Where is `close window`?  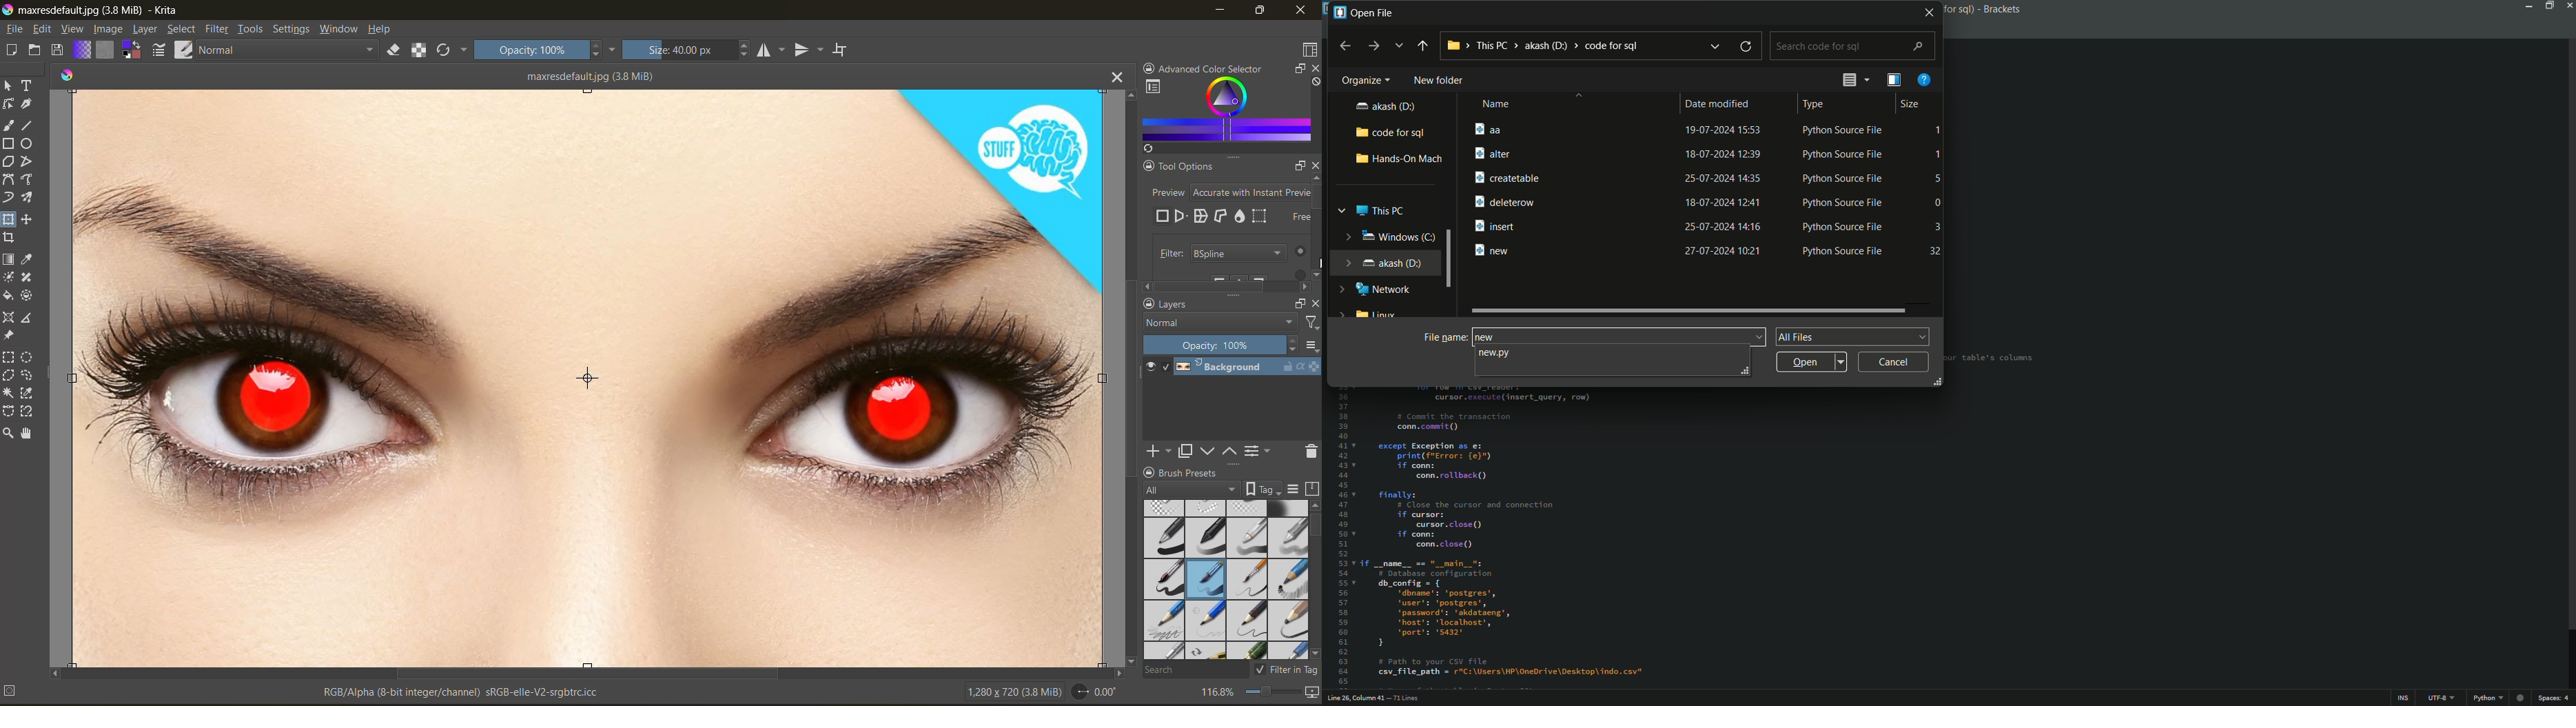 close window is located at coordinates (1930, 12).